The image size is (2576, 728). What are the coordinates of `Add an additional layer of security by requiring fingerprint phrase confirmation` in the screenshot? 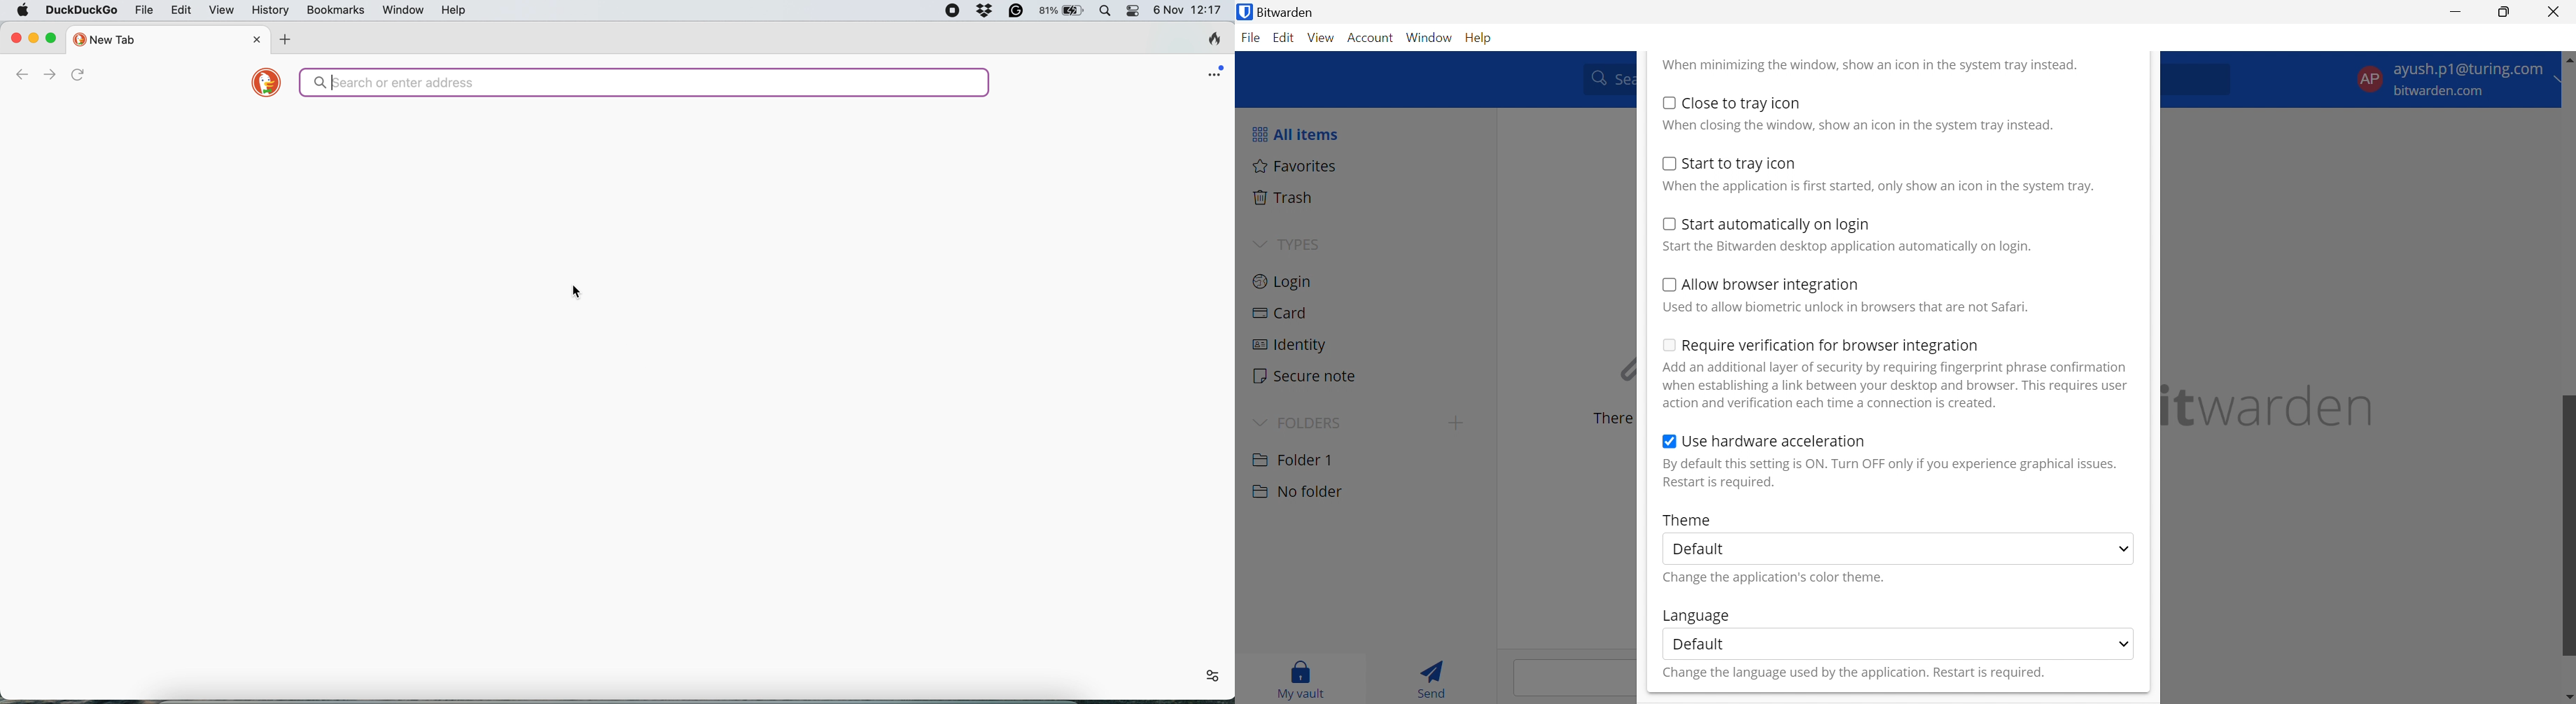 It's located at (1898, 367).